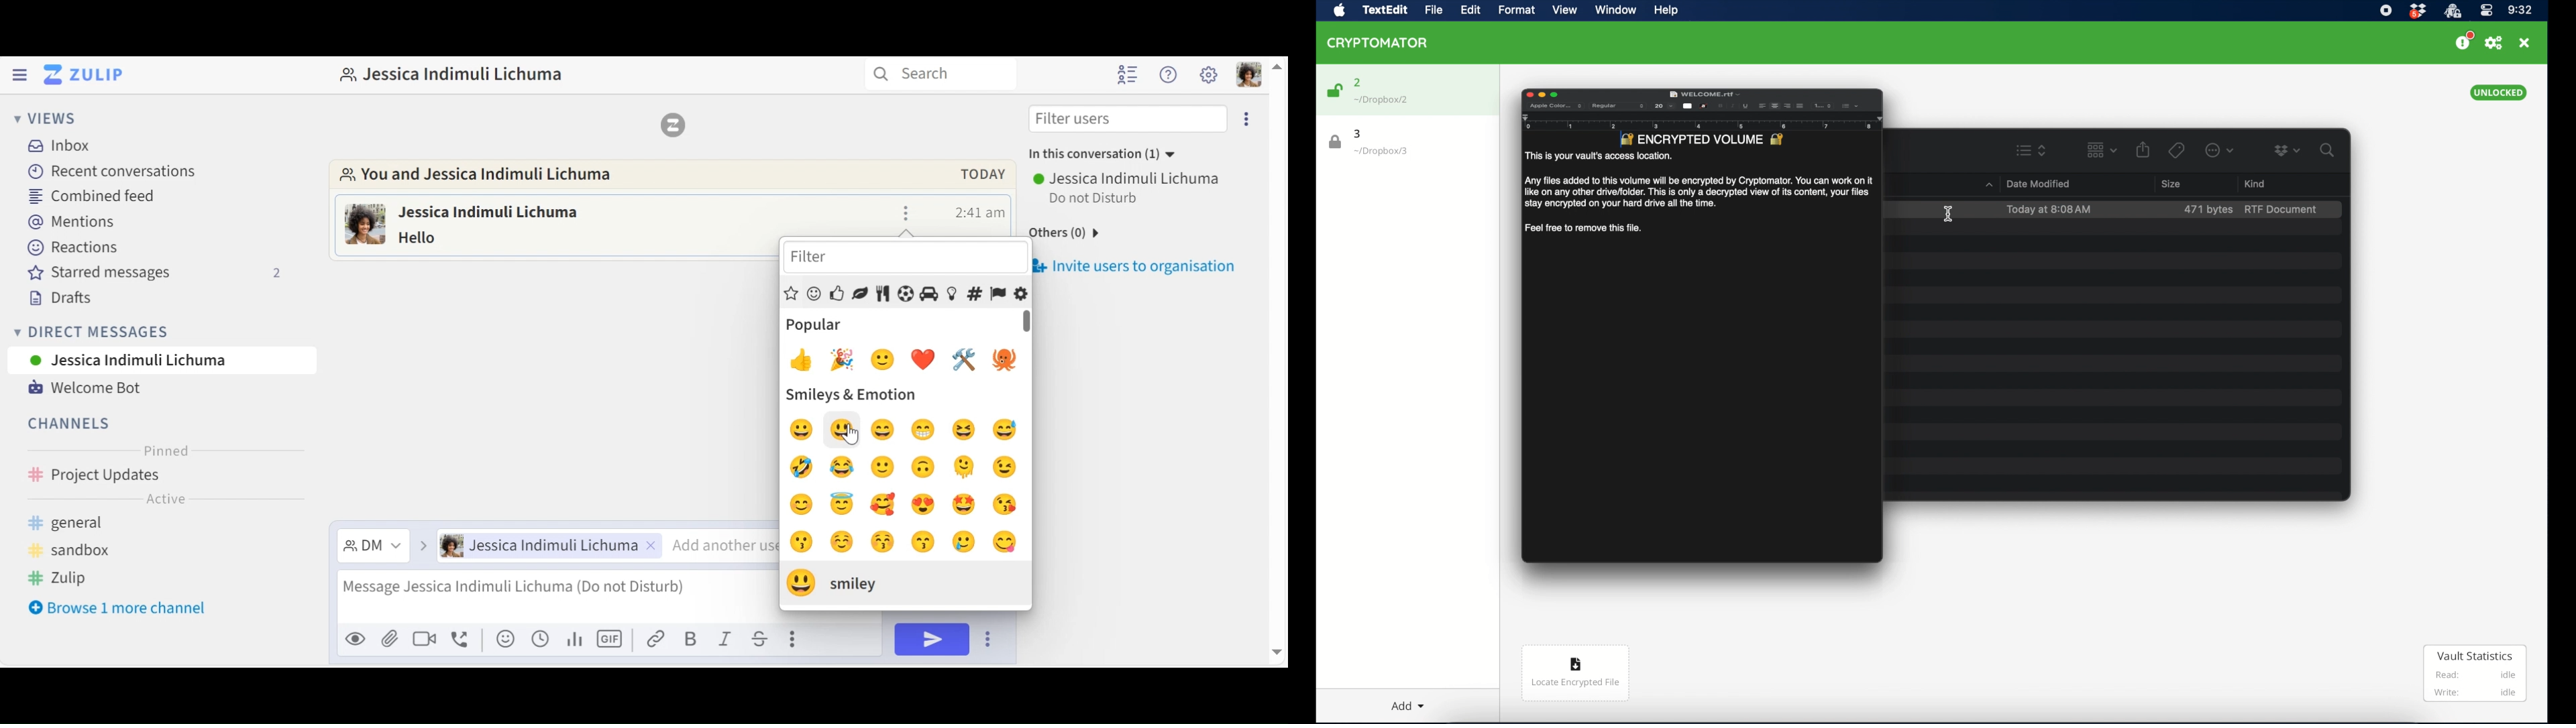 This screenshot has height=728, width=2576. Describe the element at coordinates (1096, 199) in the screenshot. I see `Status` at that location.